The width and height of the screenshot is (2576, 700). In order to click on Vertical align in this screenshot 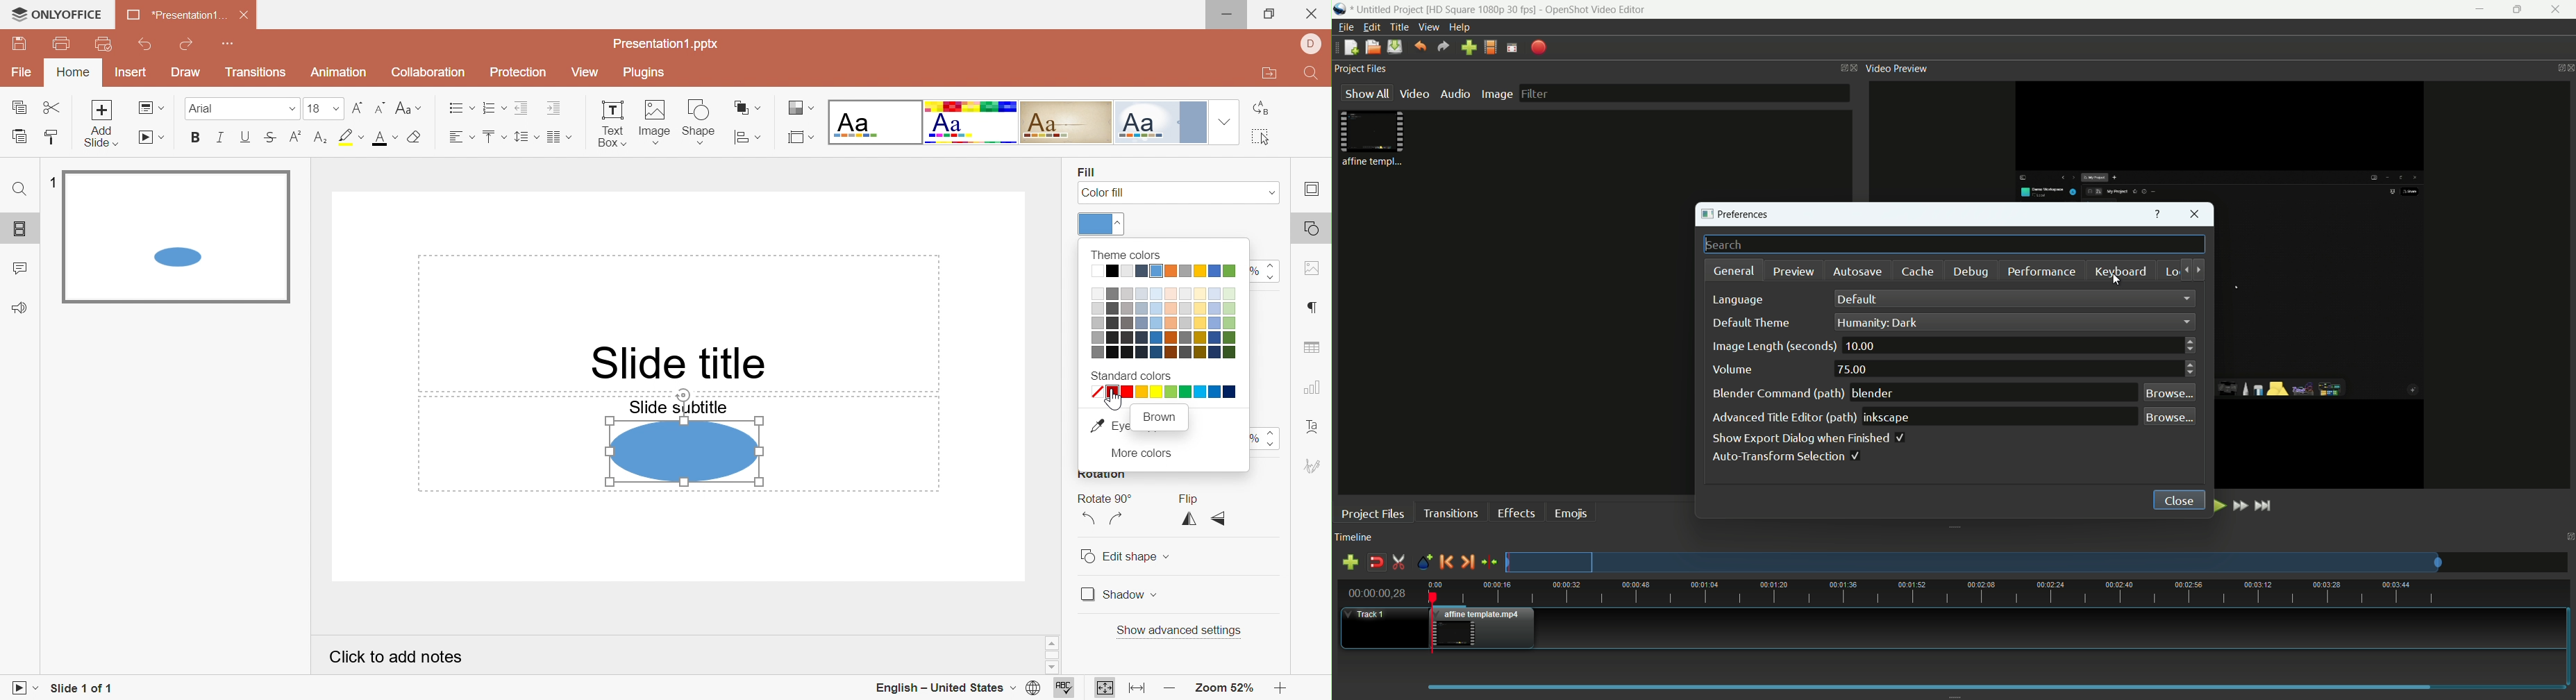, I will do `click(492, 137)`.